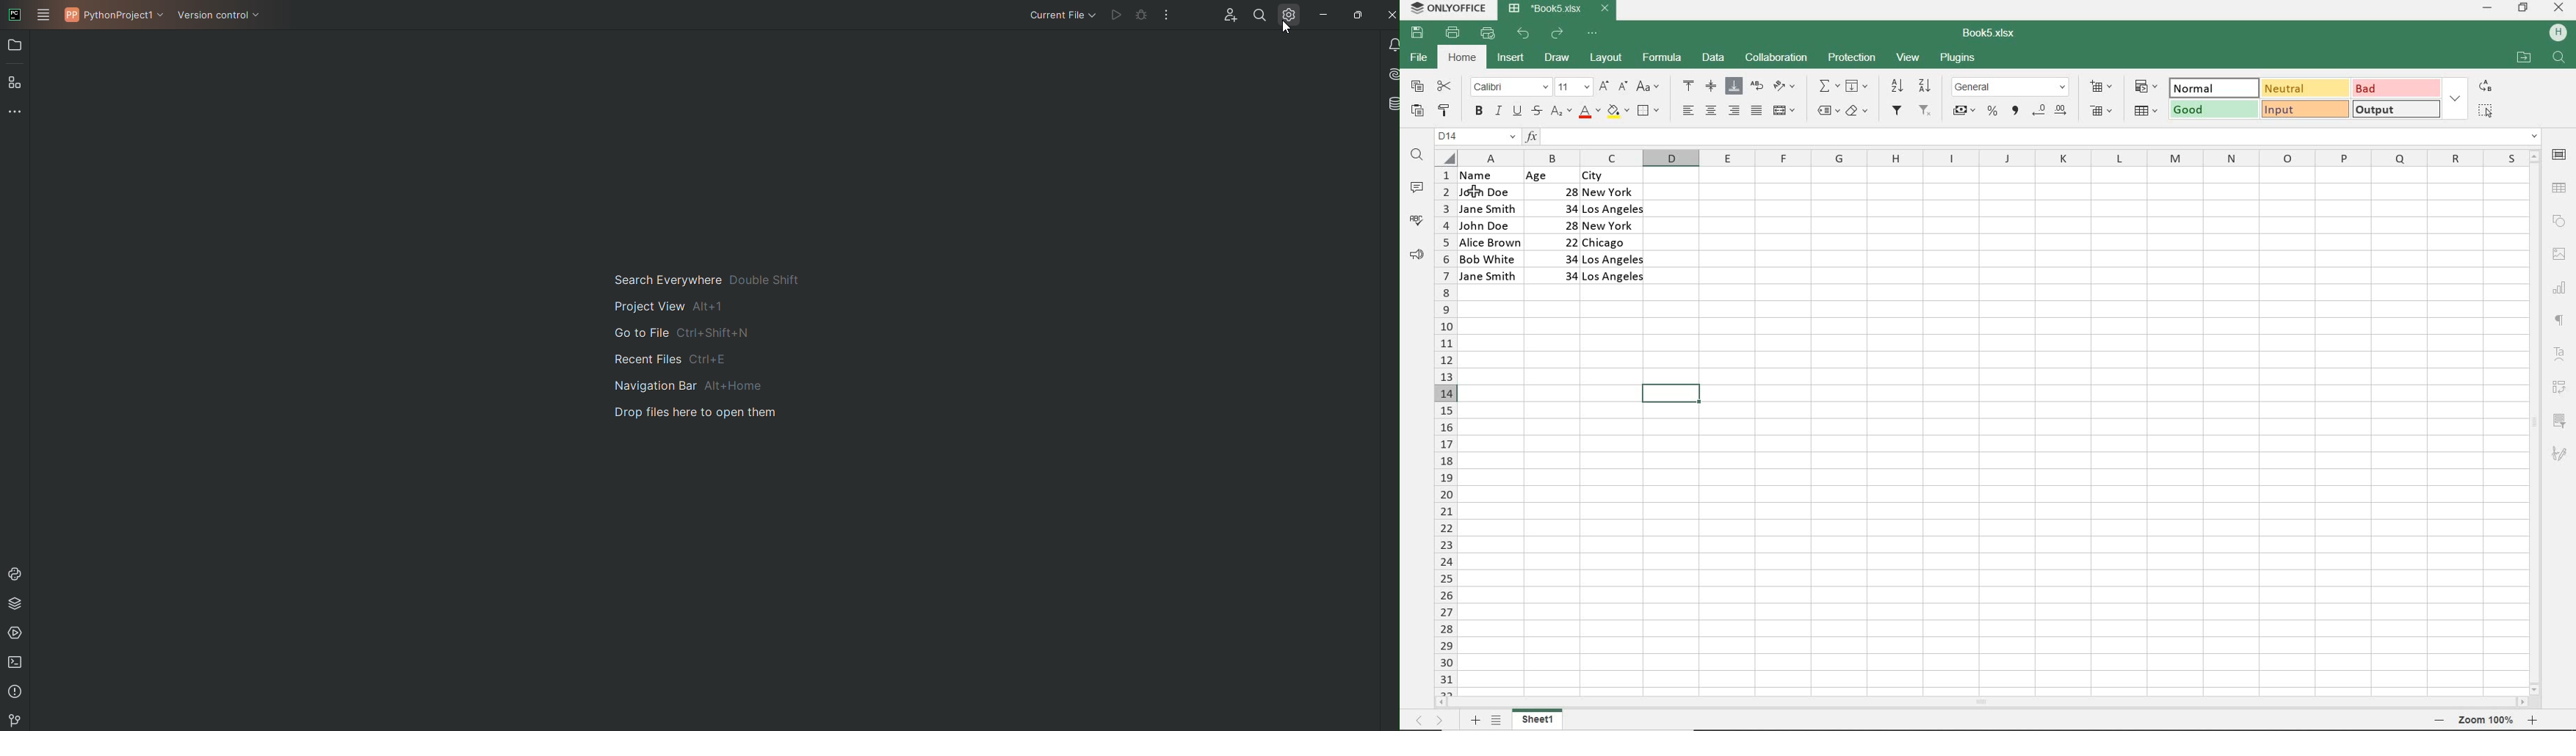 Image resolution: width=2576 pixels, height=756 pixels. Describe the element at coordinates (2396, 109) in the screenshot. I see `OUTPUT` at that location.